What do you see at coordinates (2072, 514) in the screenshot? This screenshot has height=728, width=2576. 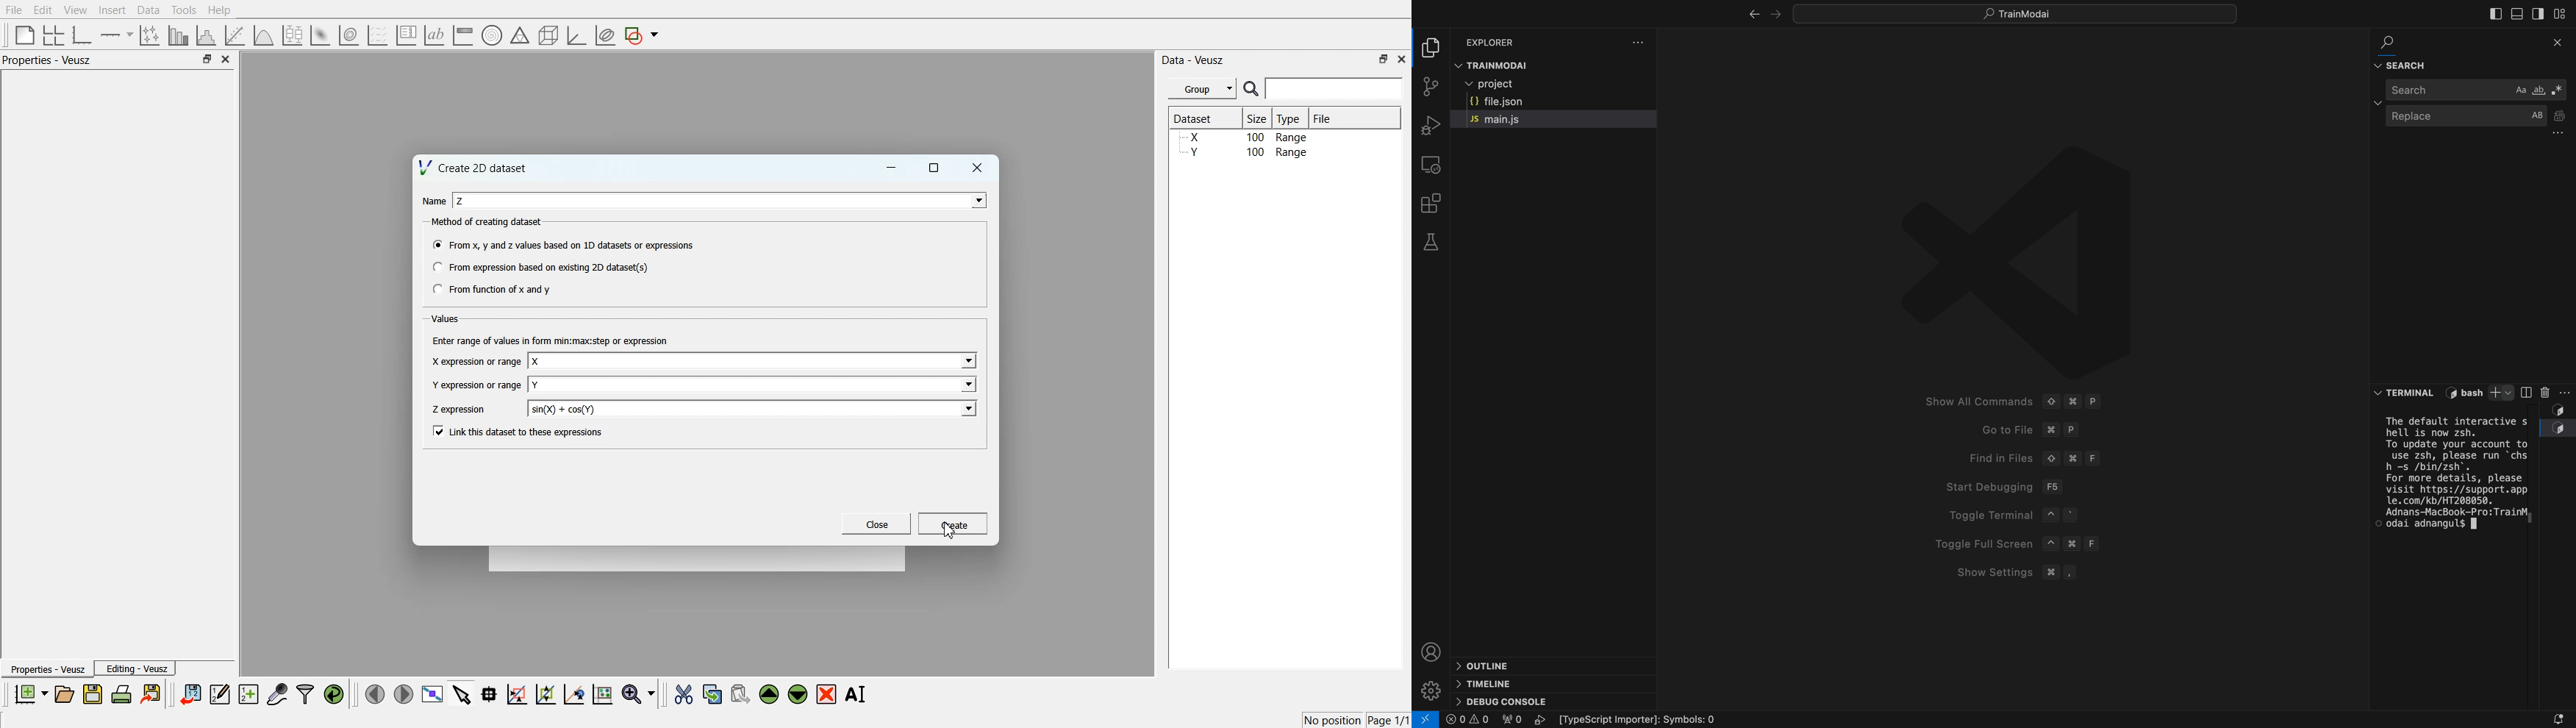 I see `Toggle Terminal` at bounding box center [2072, 514].